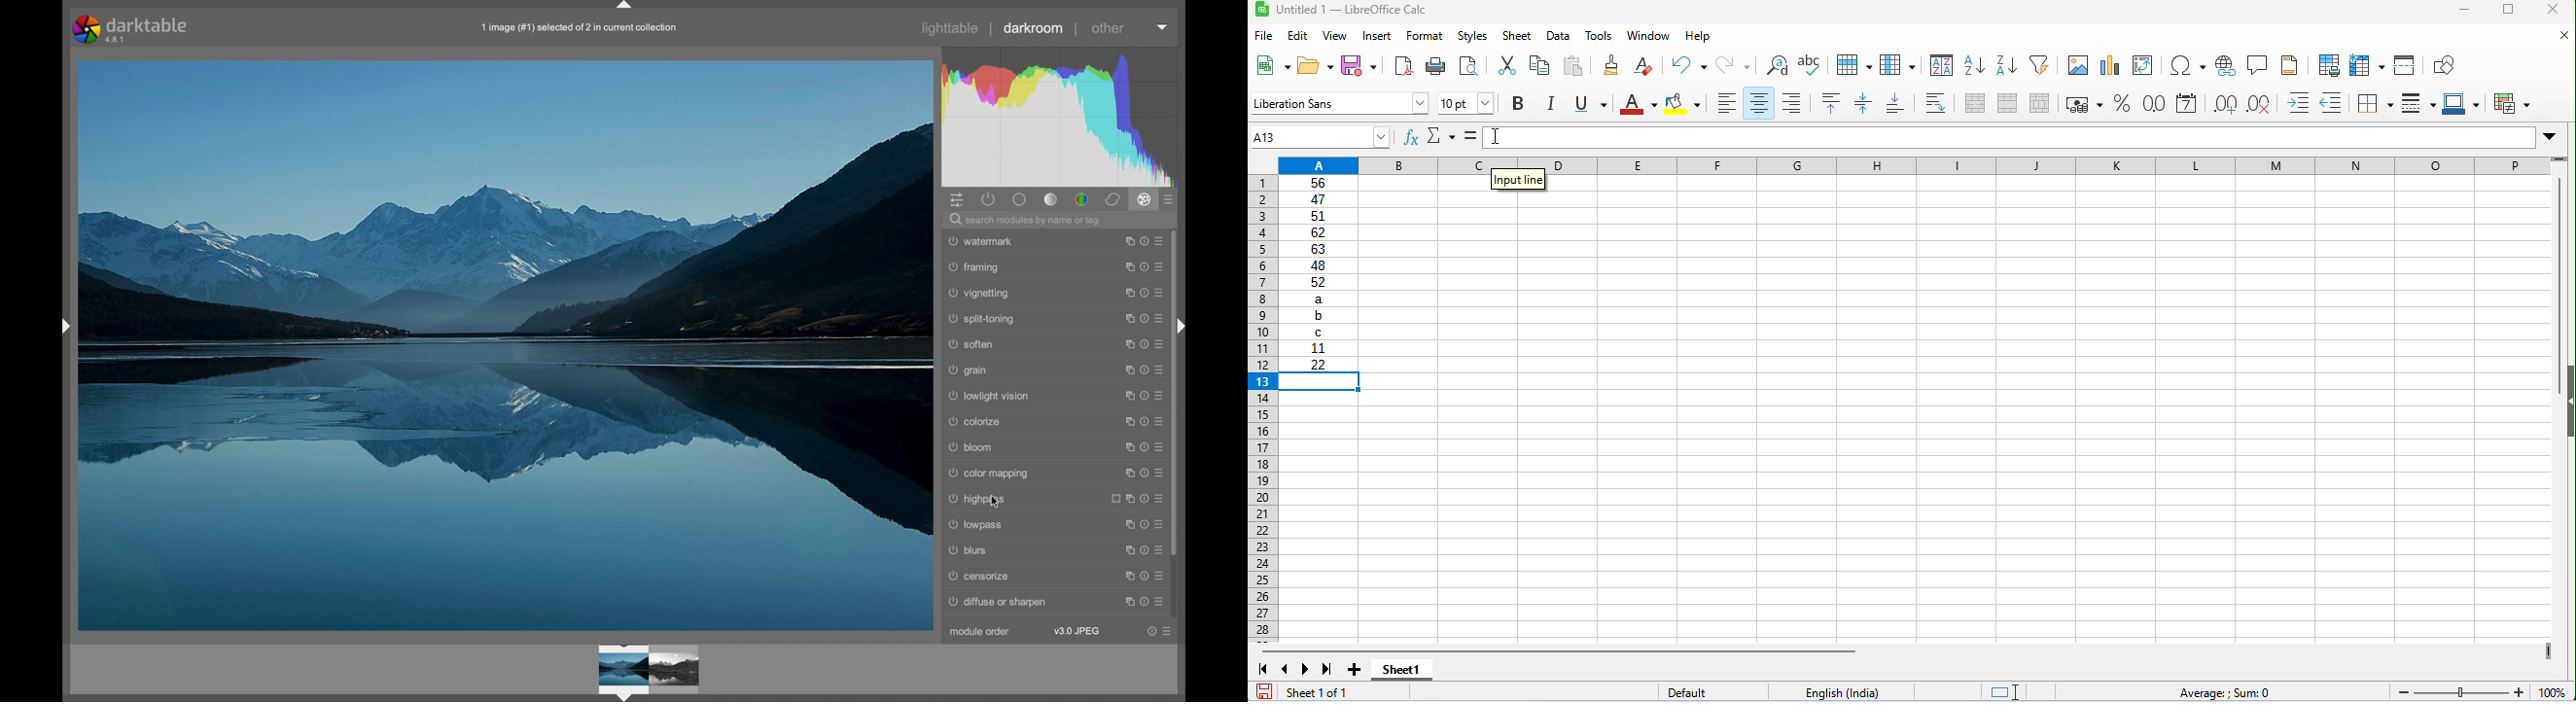 The height and width of the screenshot is (728, 2576). What do you see at coordinates (1052, 200) in the screenshot?
I see `tone` at bounding box center [1052, 200].